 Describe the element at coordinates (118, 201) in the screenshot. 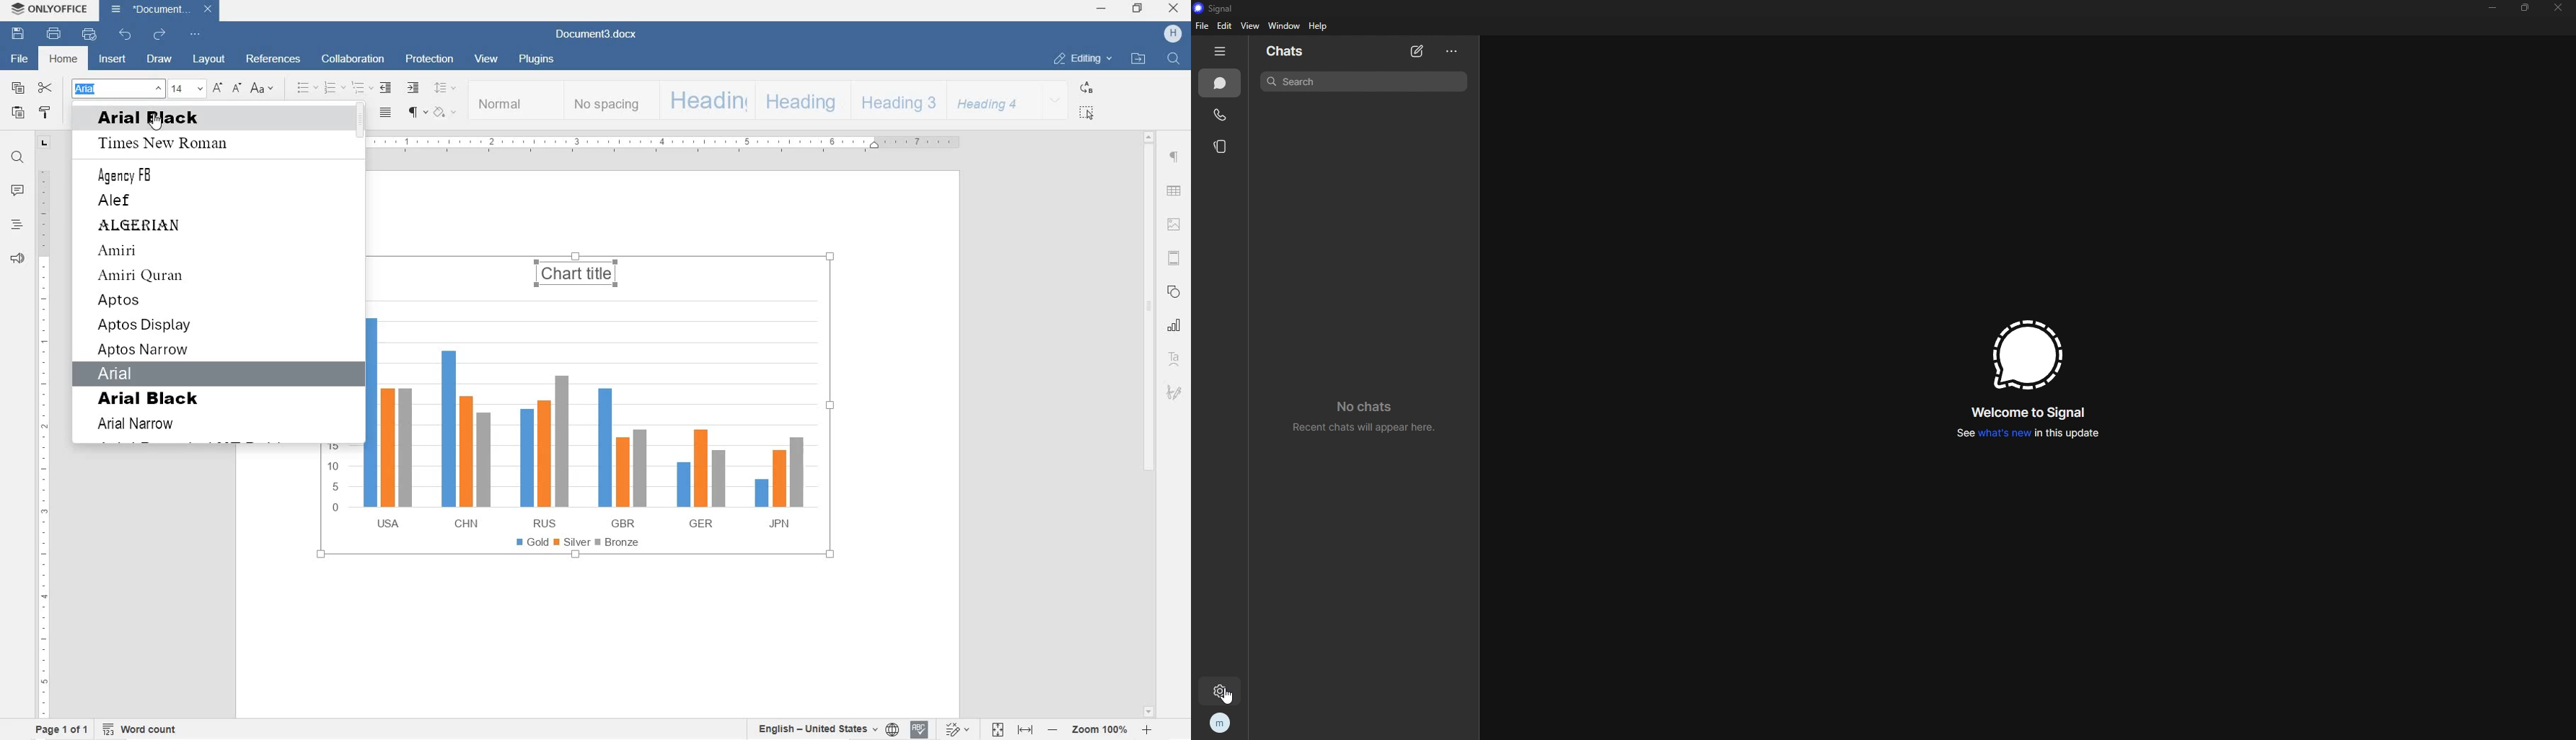

I see `ALEF` at that location.